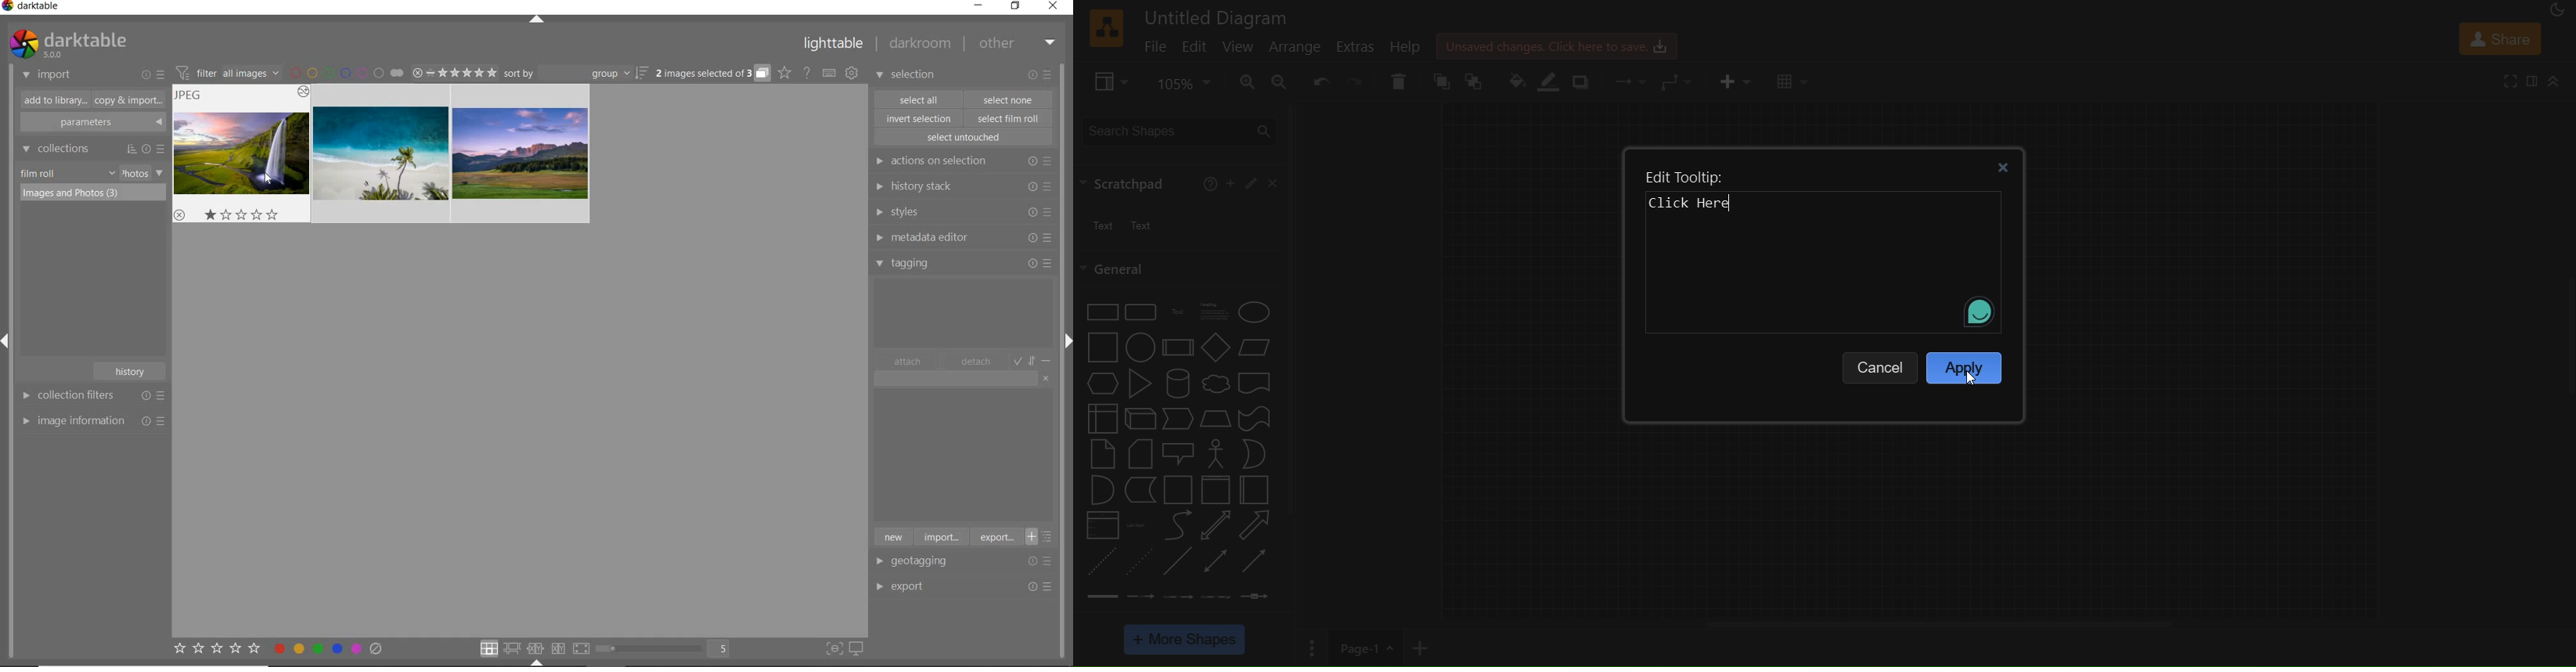 The width and height of the screenshot is (2576, 672). Describe the element at coordinates (1102, 525) in the screenshot. I see `list` at that location.